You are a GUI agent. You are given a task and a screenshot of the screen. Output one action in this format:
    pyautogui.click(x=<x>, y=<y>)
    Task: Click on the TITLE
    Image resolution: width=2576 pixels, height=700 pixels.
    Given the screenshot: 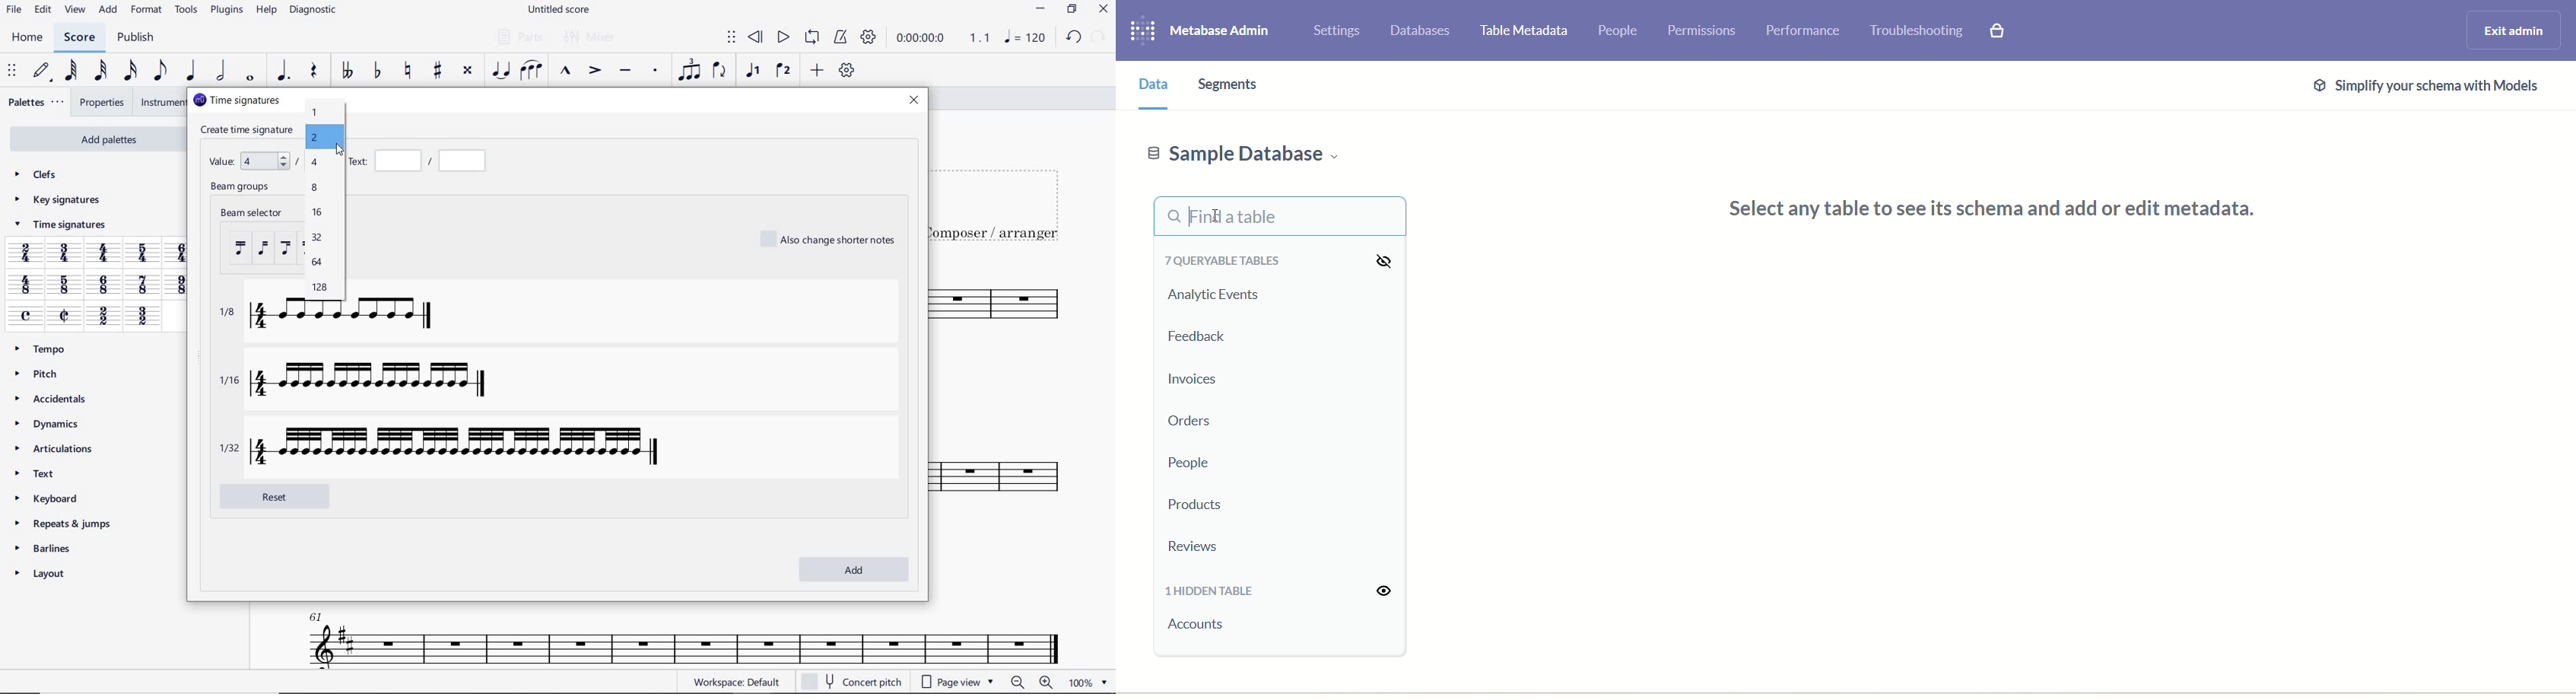 What is the action you would take?
    pyautogui.click(x=1003, y=198)
    